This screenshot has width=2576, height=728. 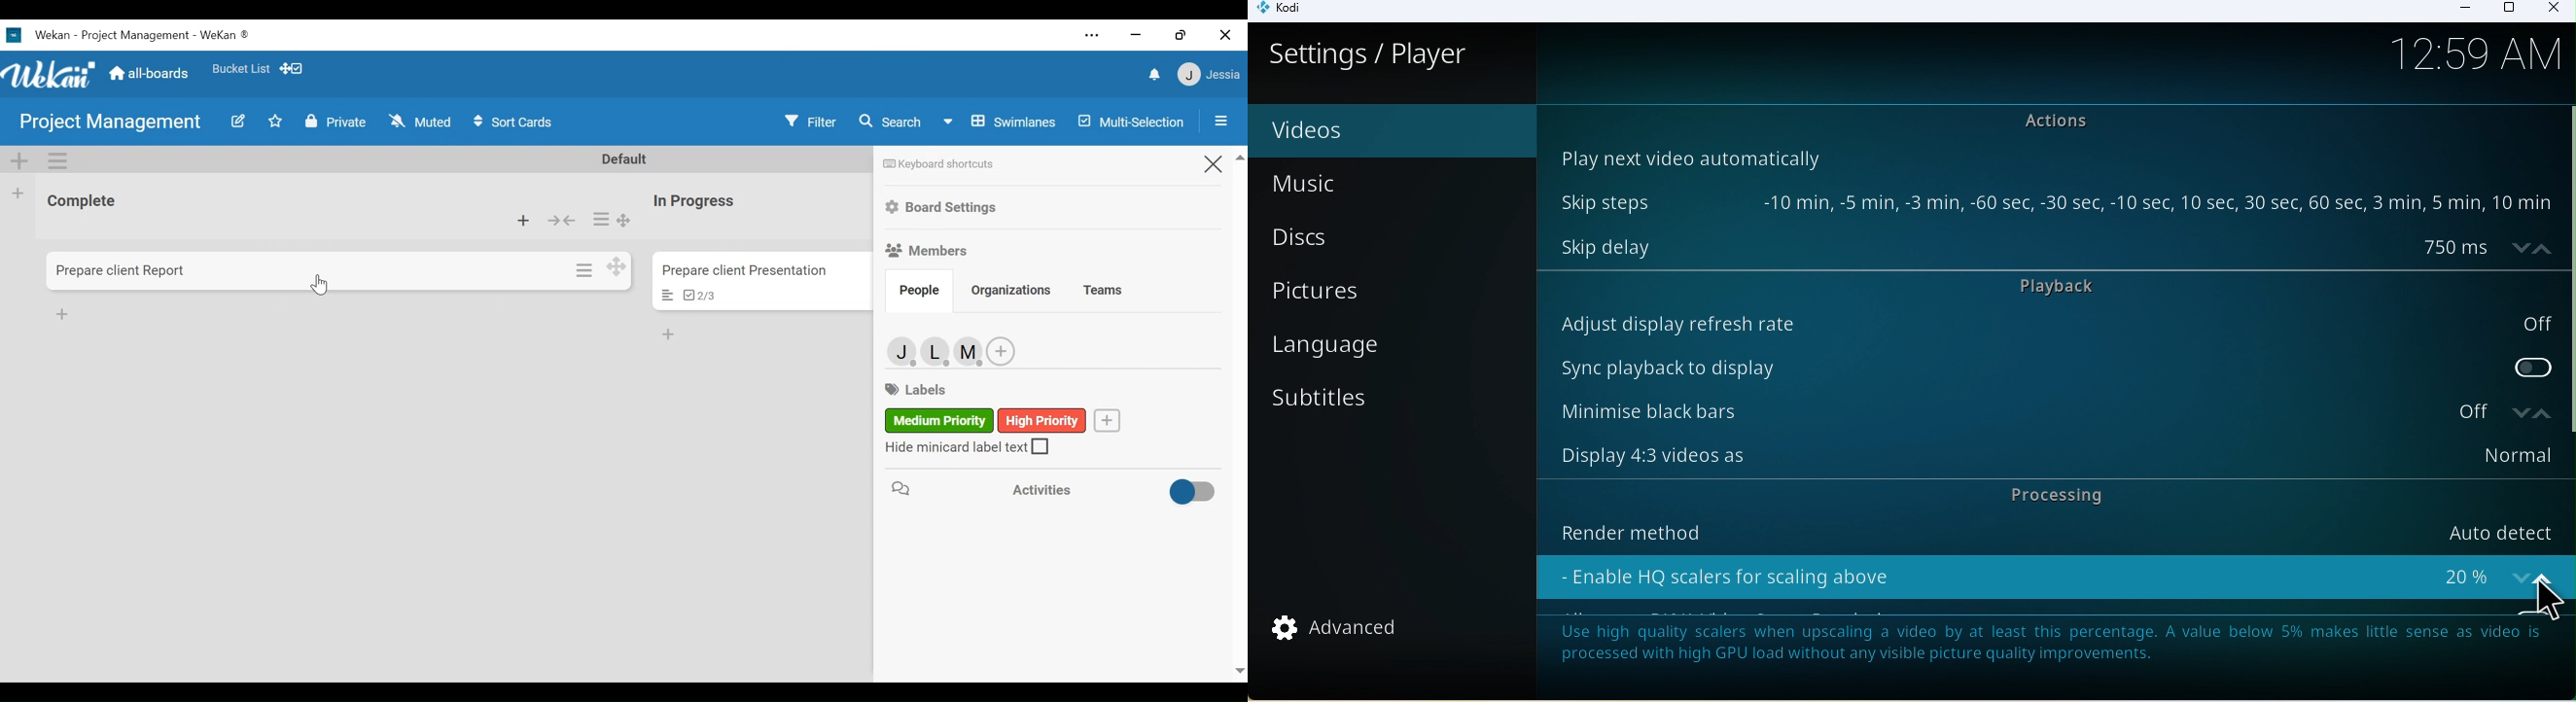 What do you see at coordinates (1107, 420) in the screenshot?
I see `Create a label` at bounding box center [1107, 420].